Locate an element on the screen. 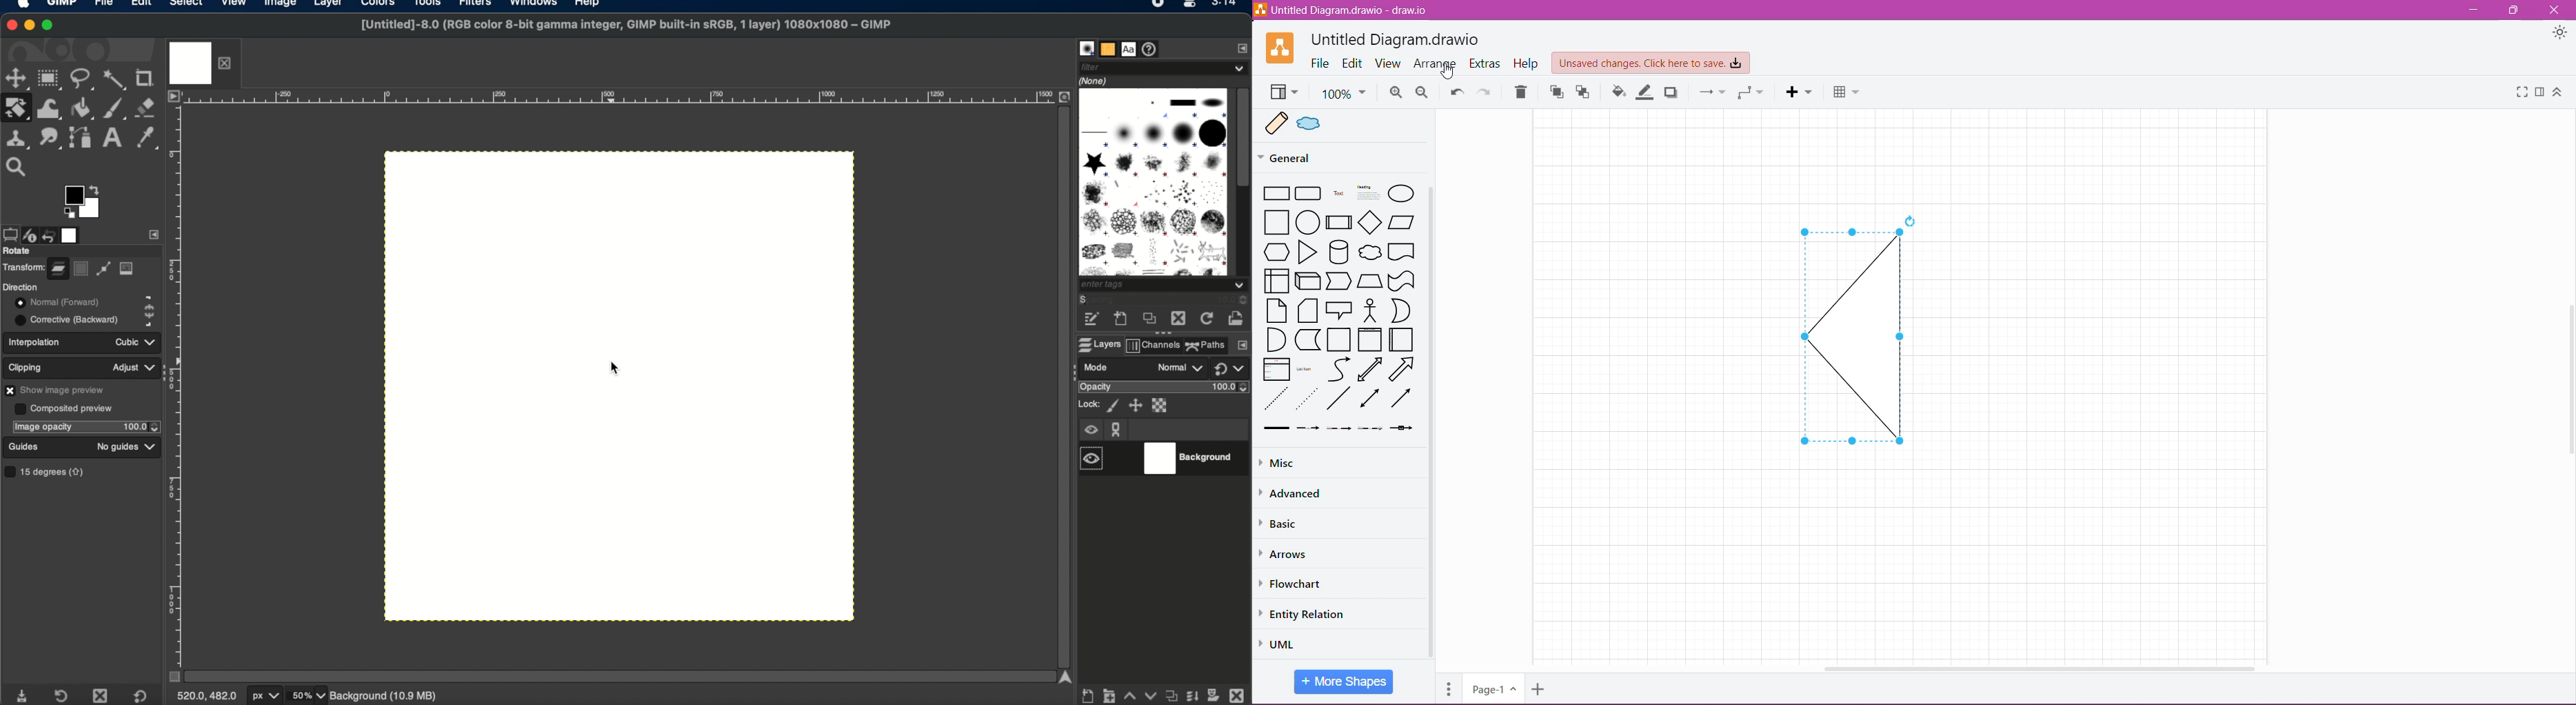  Misc is located at coordinates (1314, 464).